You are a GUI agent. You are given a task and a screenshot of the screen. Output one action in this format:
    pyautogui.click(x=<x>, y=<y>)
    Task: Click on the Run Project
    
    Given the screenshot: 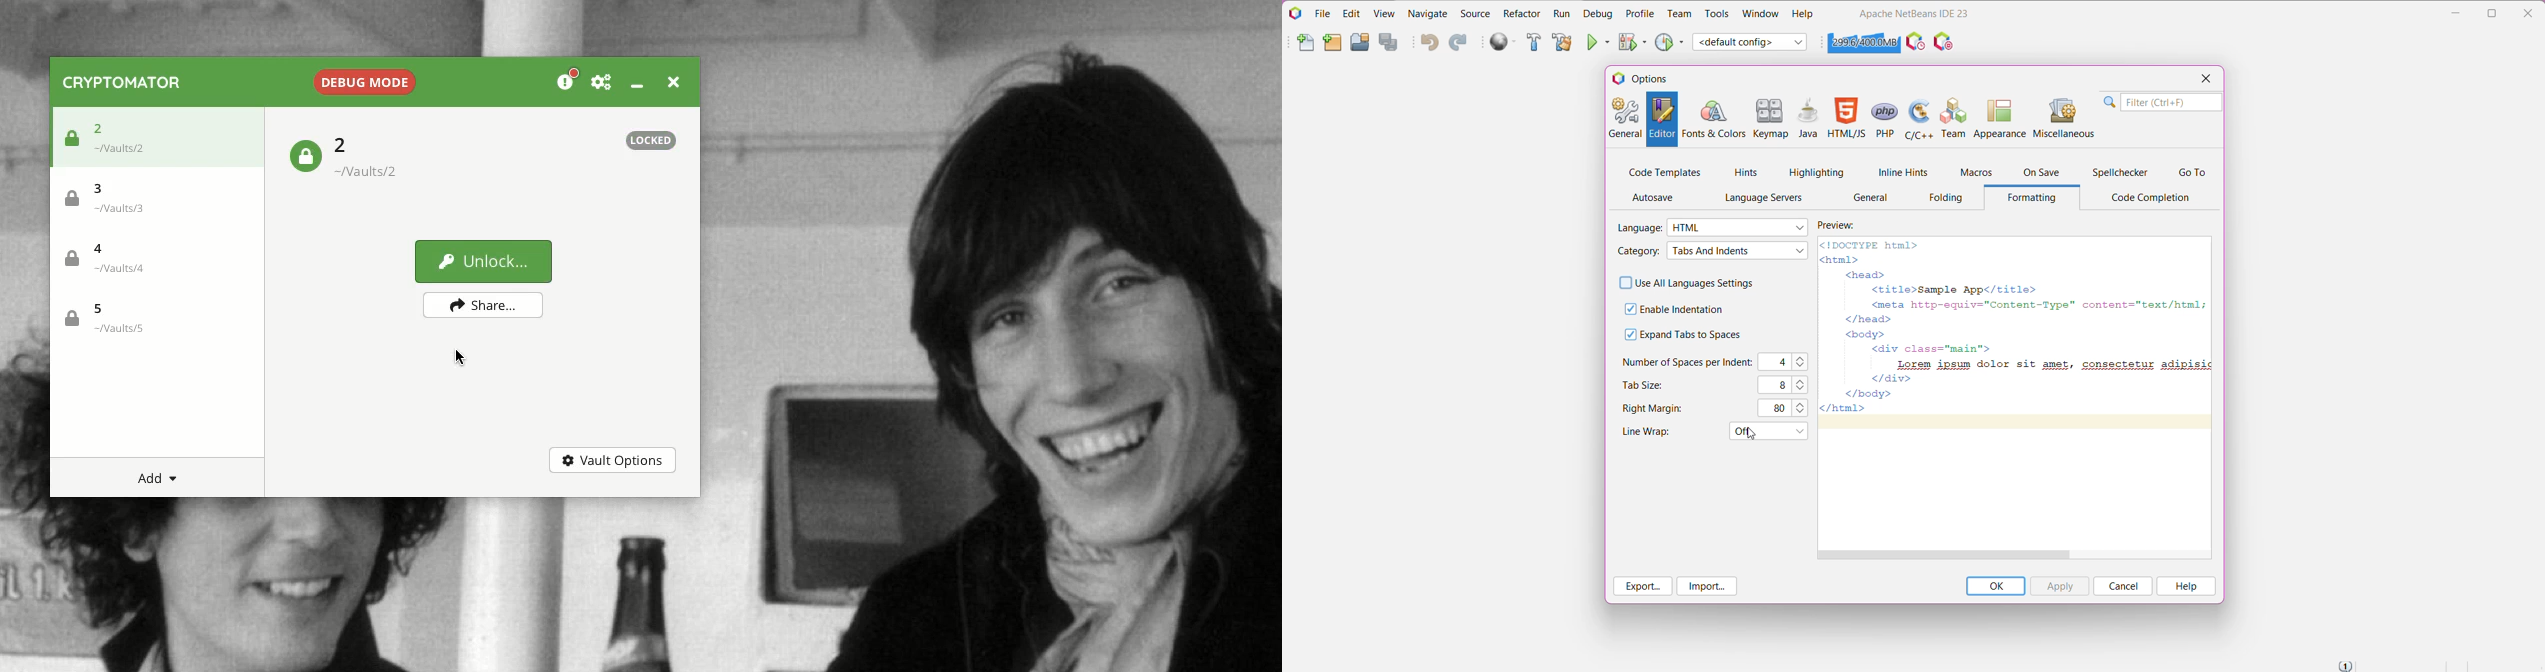 What is the action you would take?
    pyautogui.click(x=1600, y=42)
    